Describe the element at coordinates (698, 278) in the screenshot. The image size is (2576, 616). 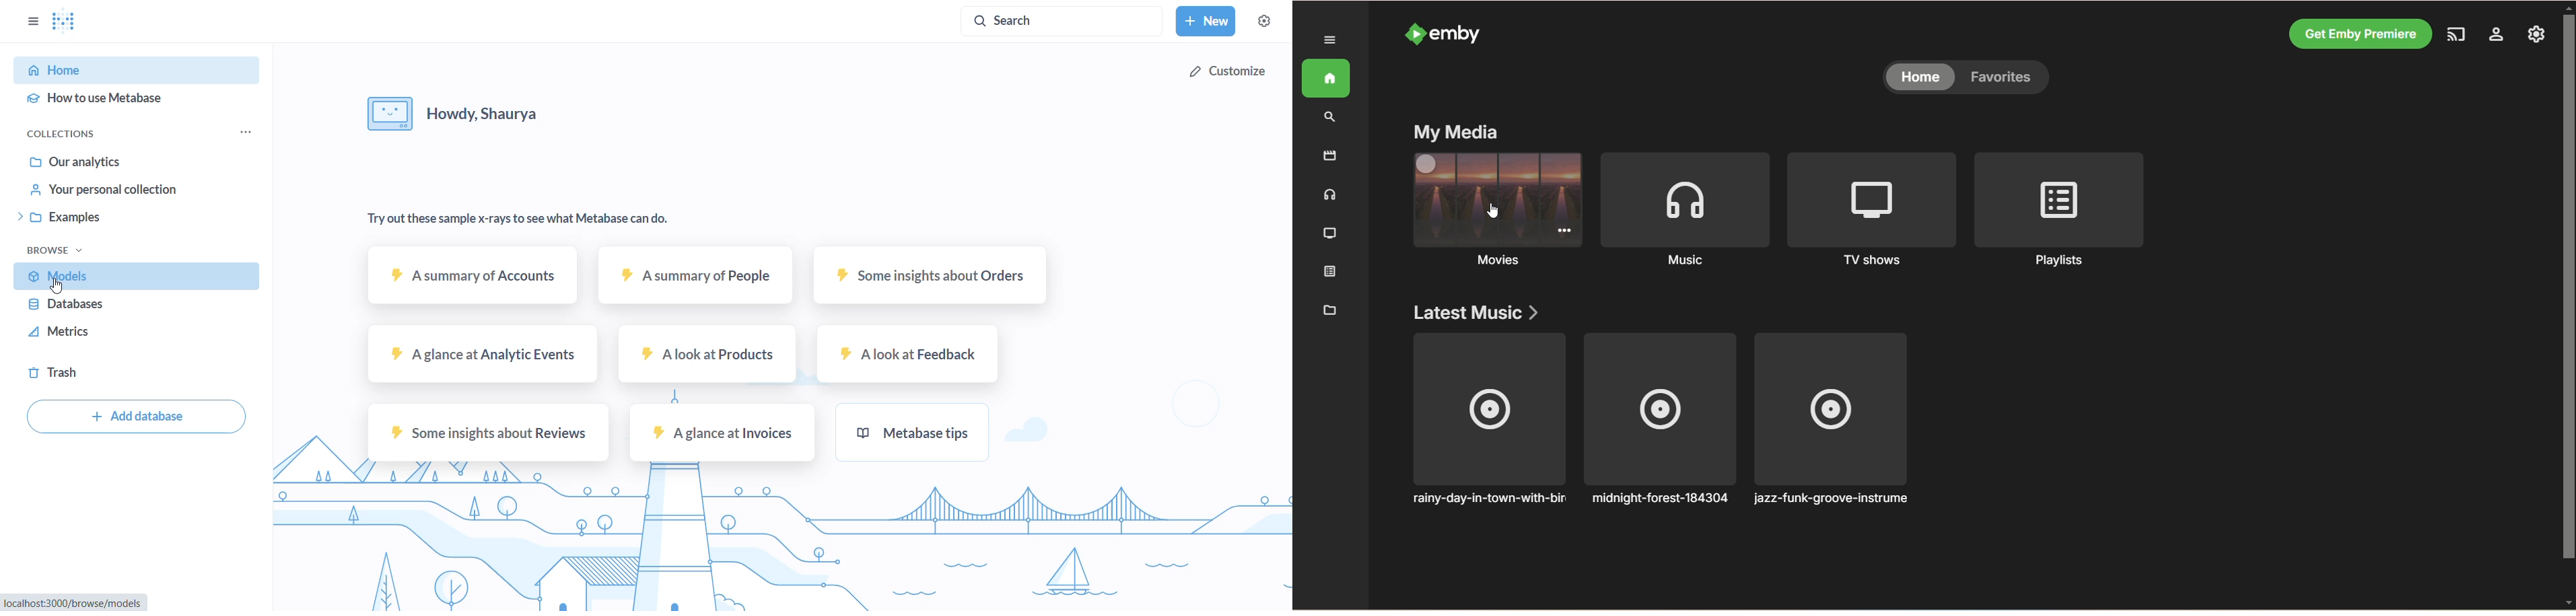
I see `A summary of people sample` at that location.